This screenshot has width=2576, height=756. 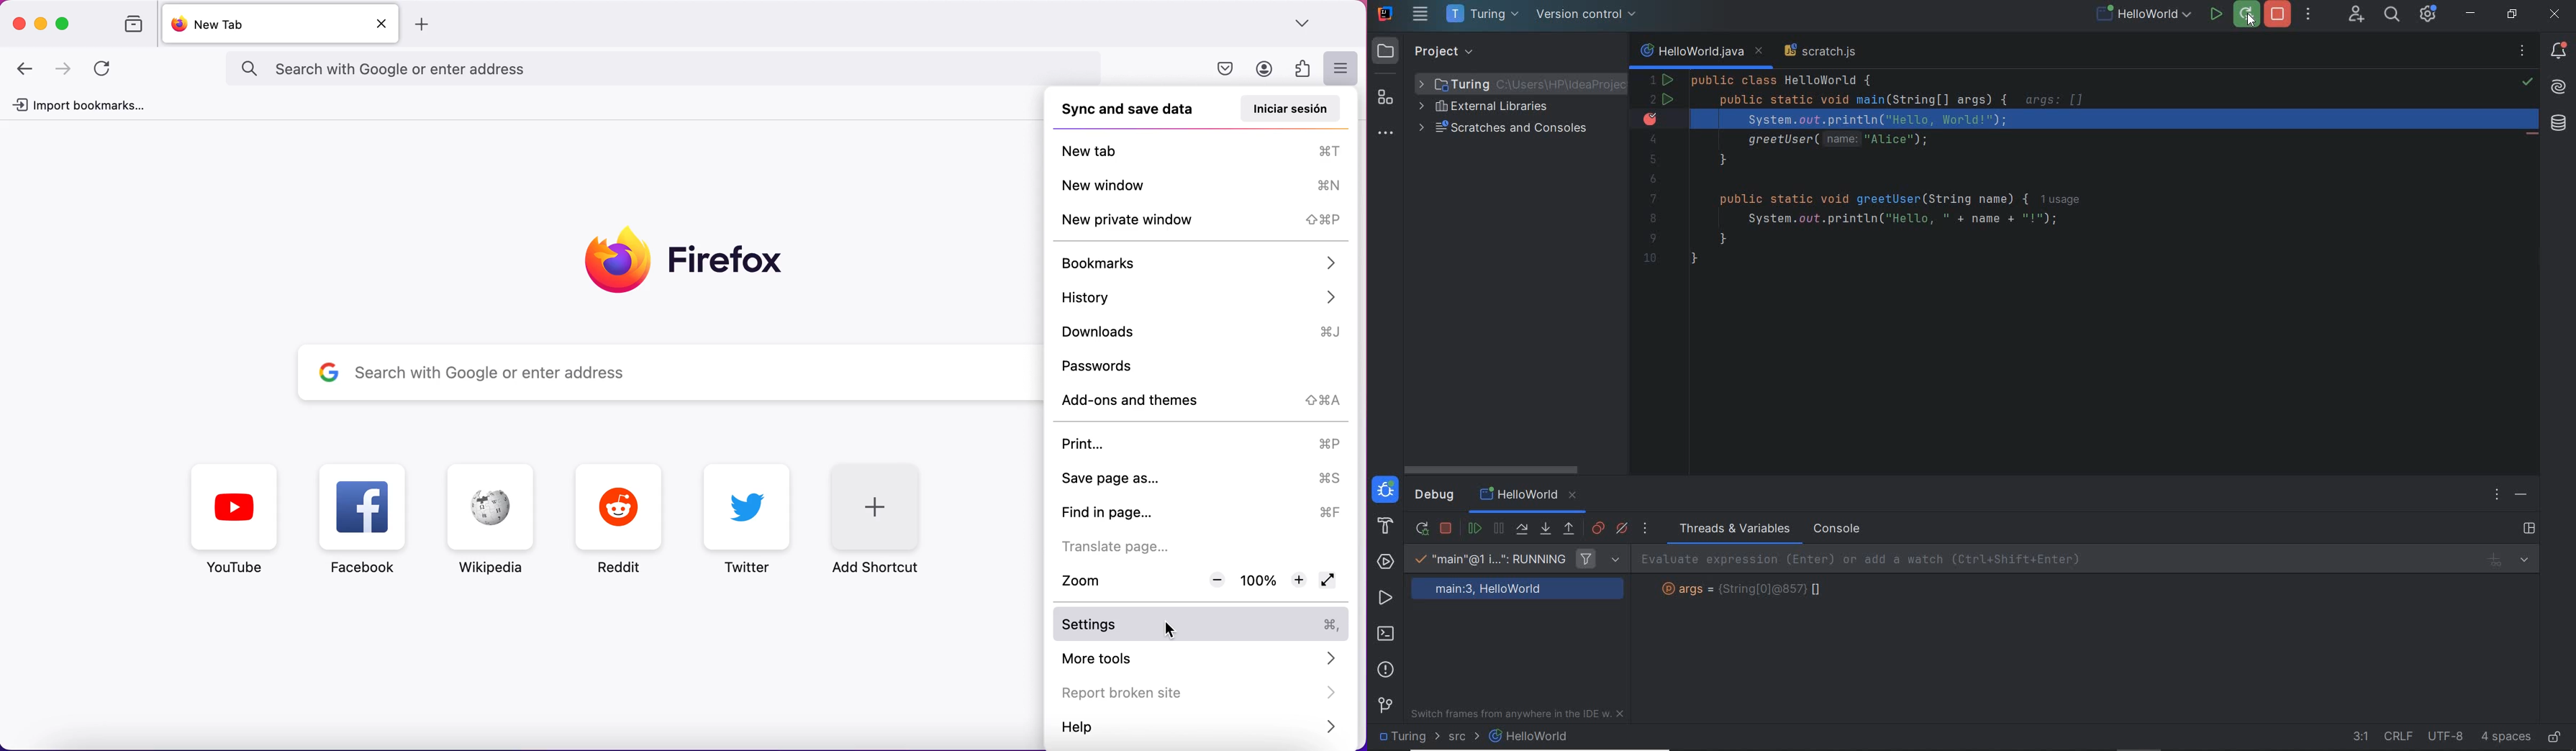 I want to click on cursor, so click(x=1183, y=627).